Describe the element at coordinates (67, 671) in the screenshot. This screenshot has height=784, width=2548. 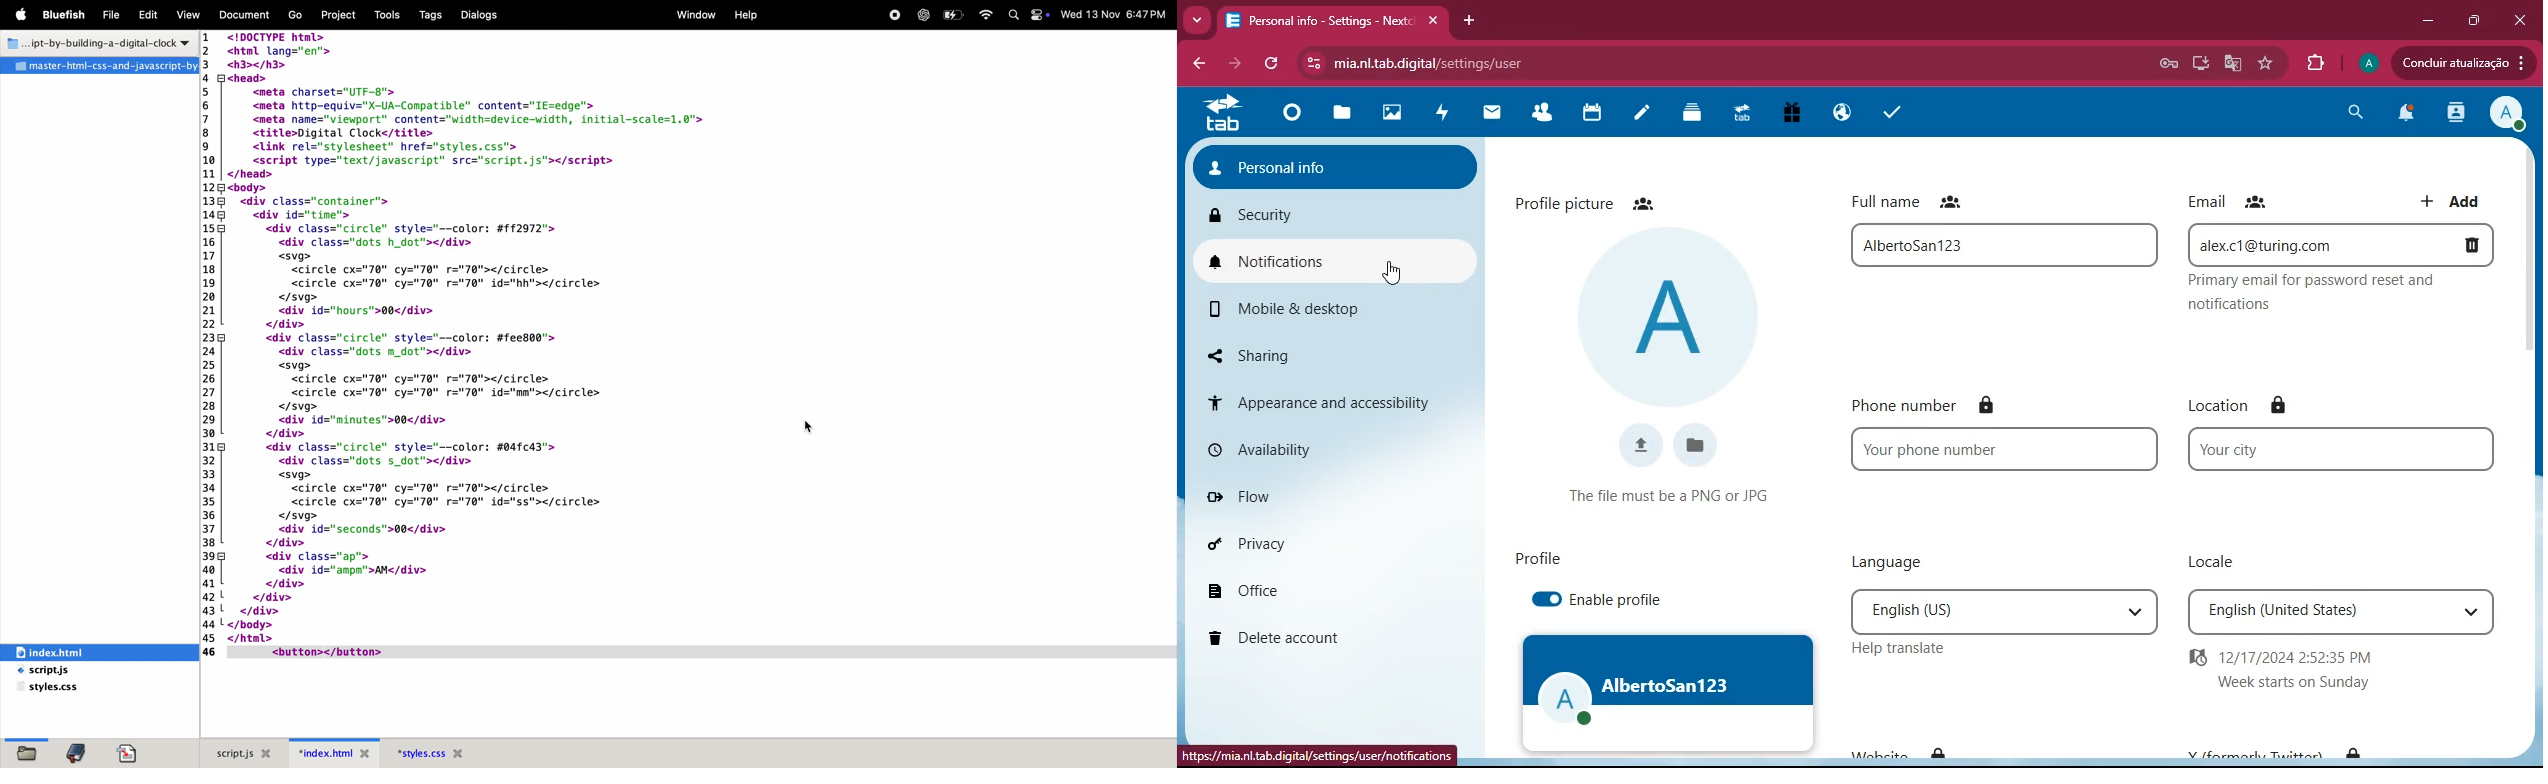
I see `script.js` at that location.